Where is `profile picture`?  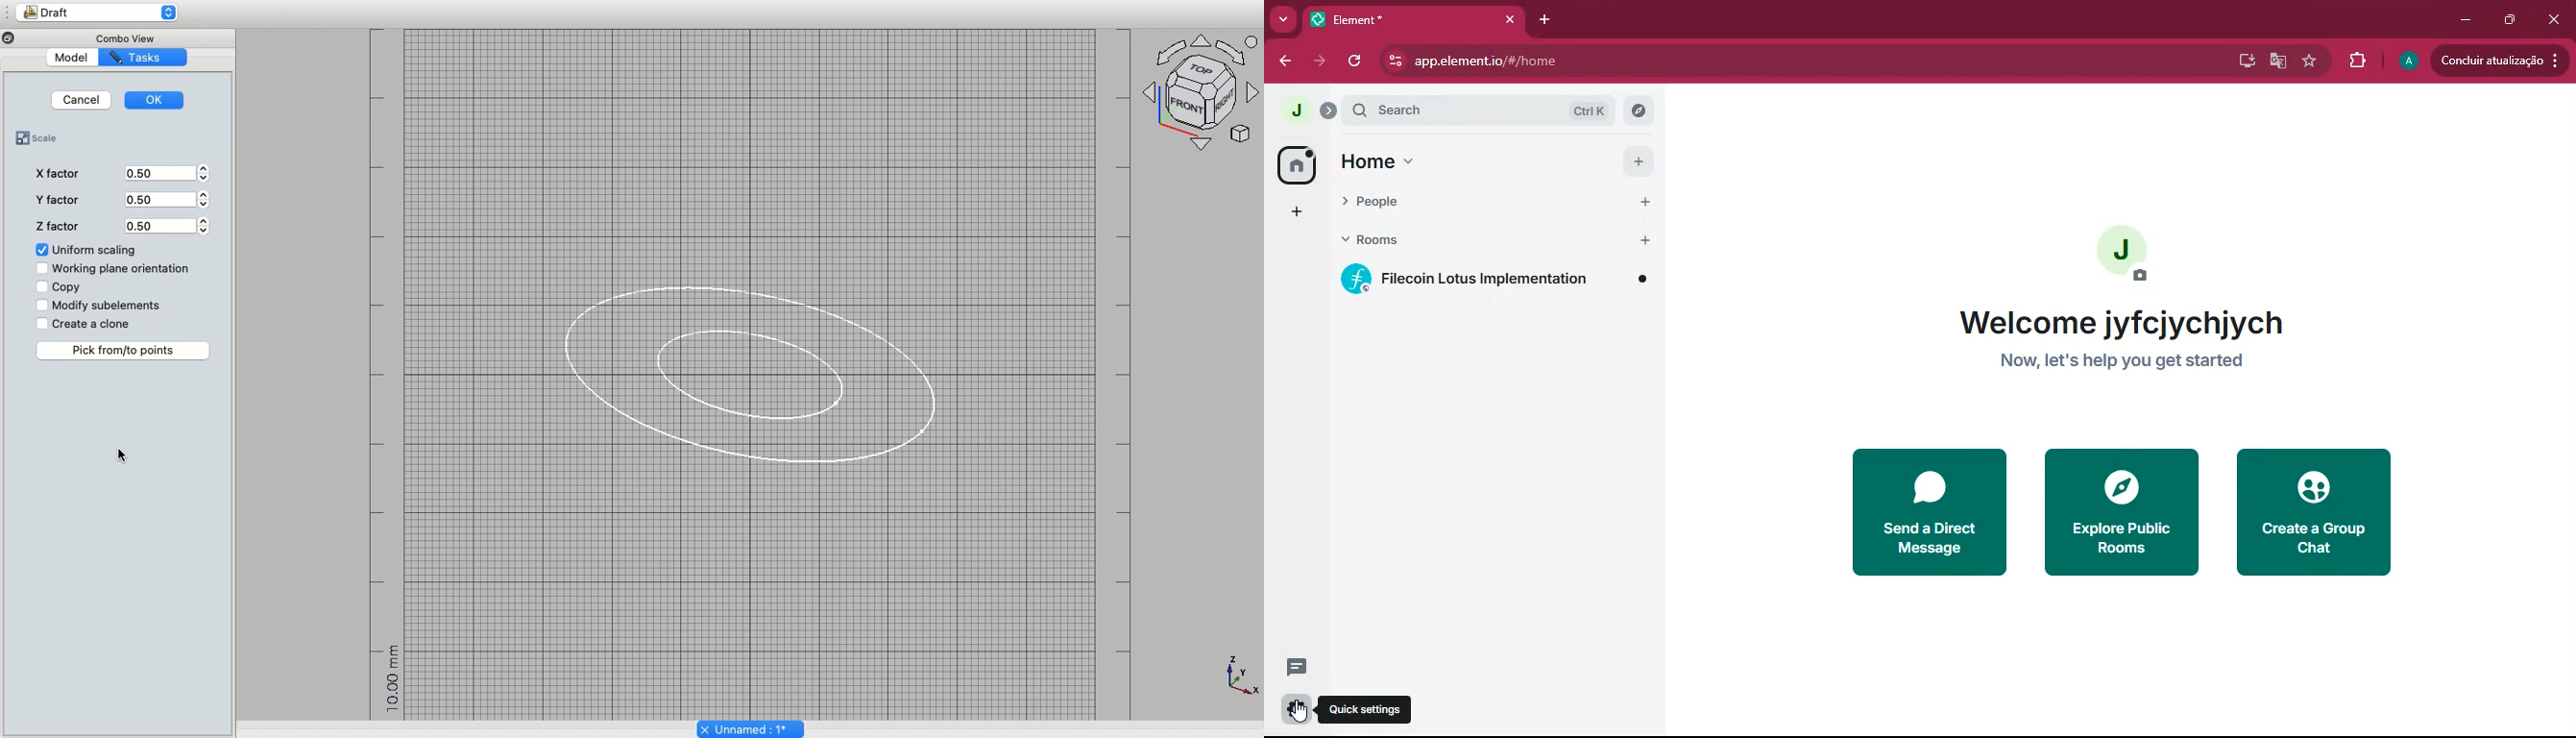
profile picture is located at coordinates (2120, 254).